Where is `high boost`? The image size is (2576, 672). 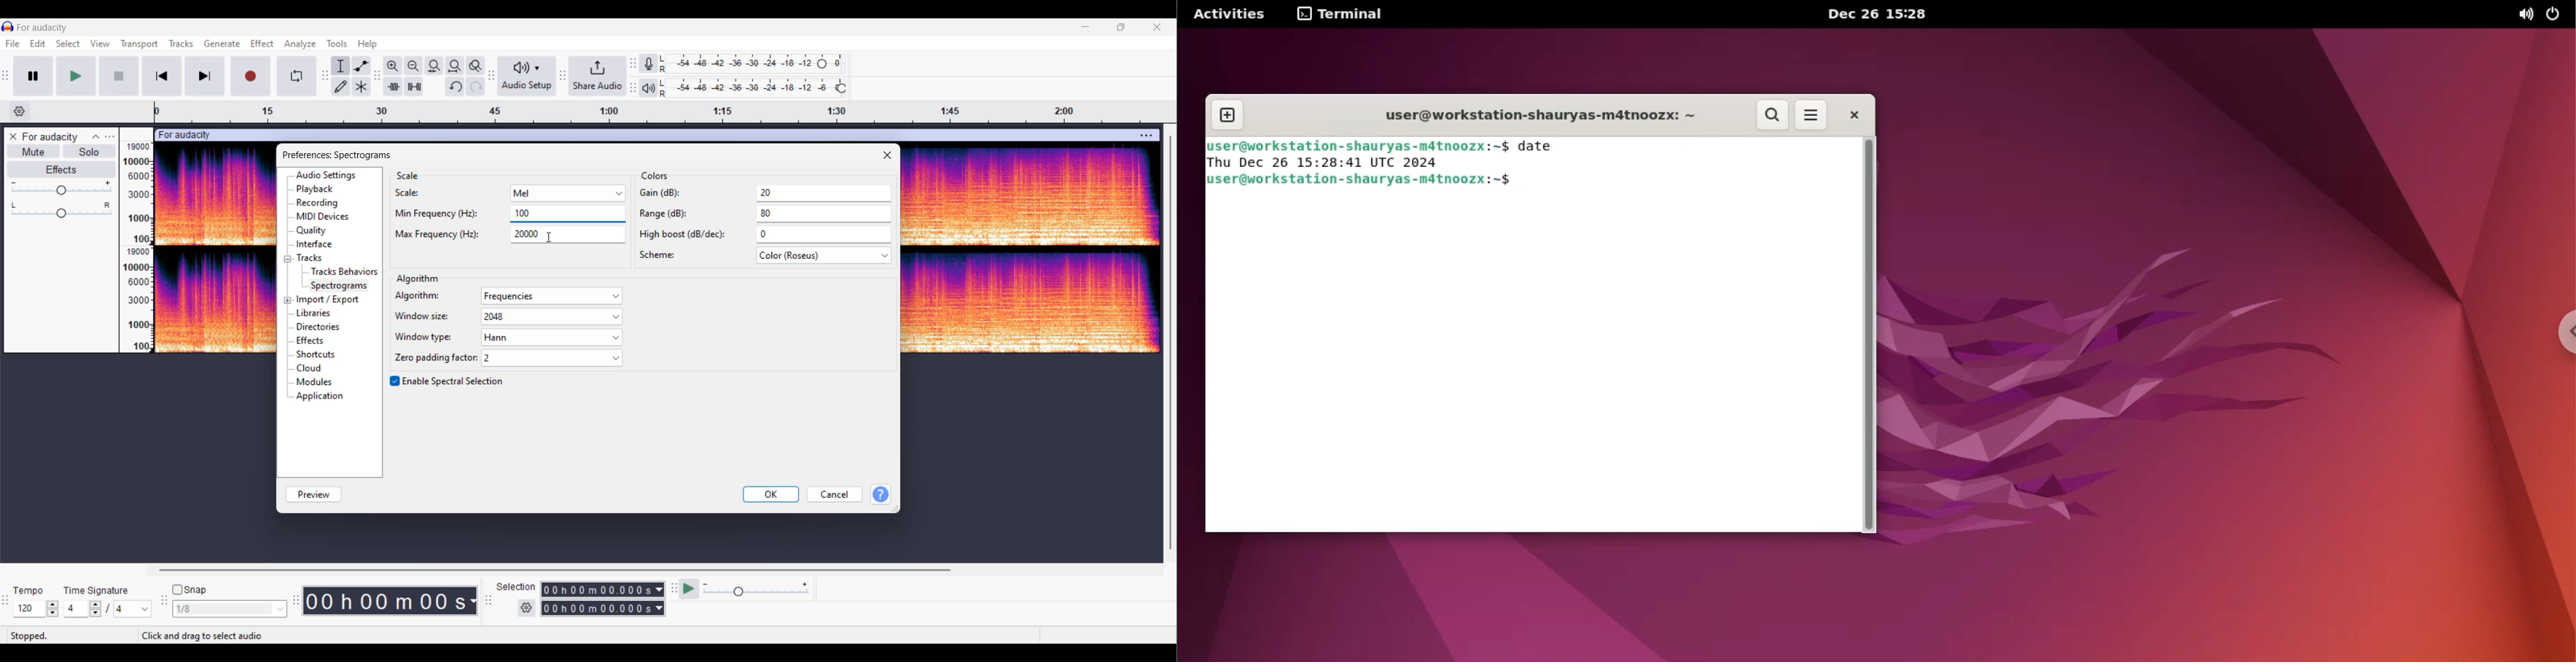 high boost is located at coordinates (764, 235).